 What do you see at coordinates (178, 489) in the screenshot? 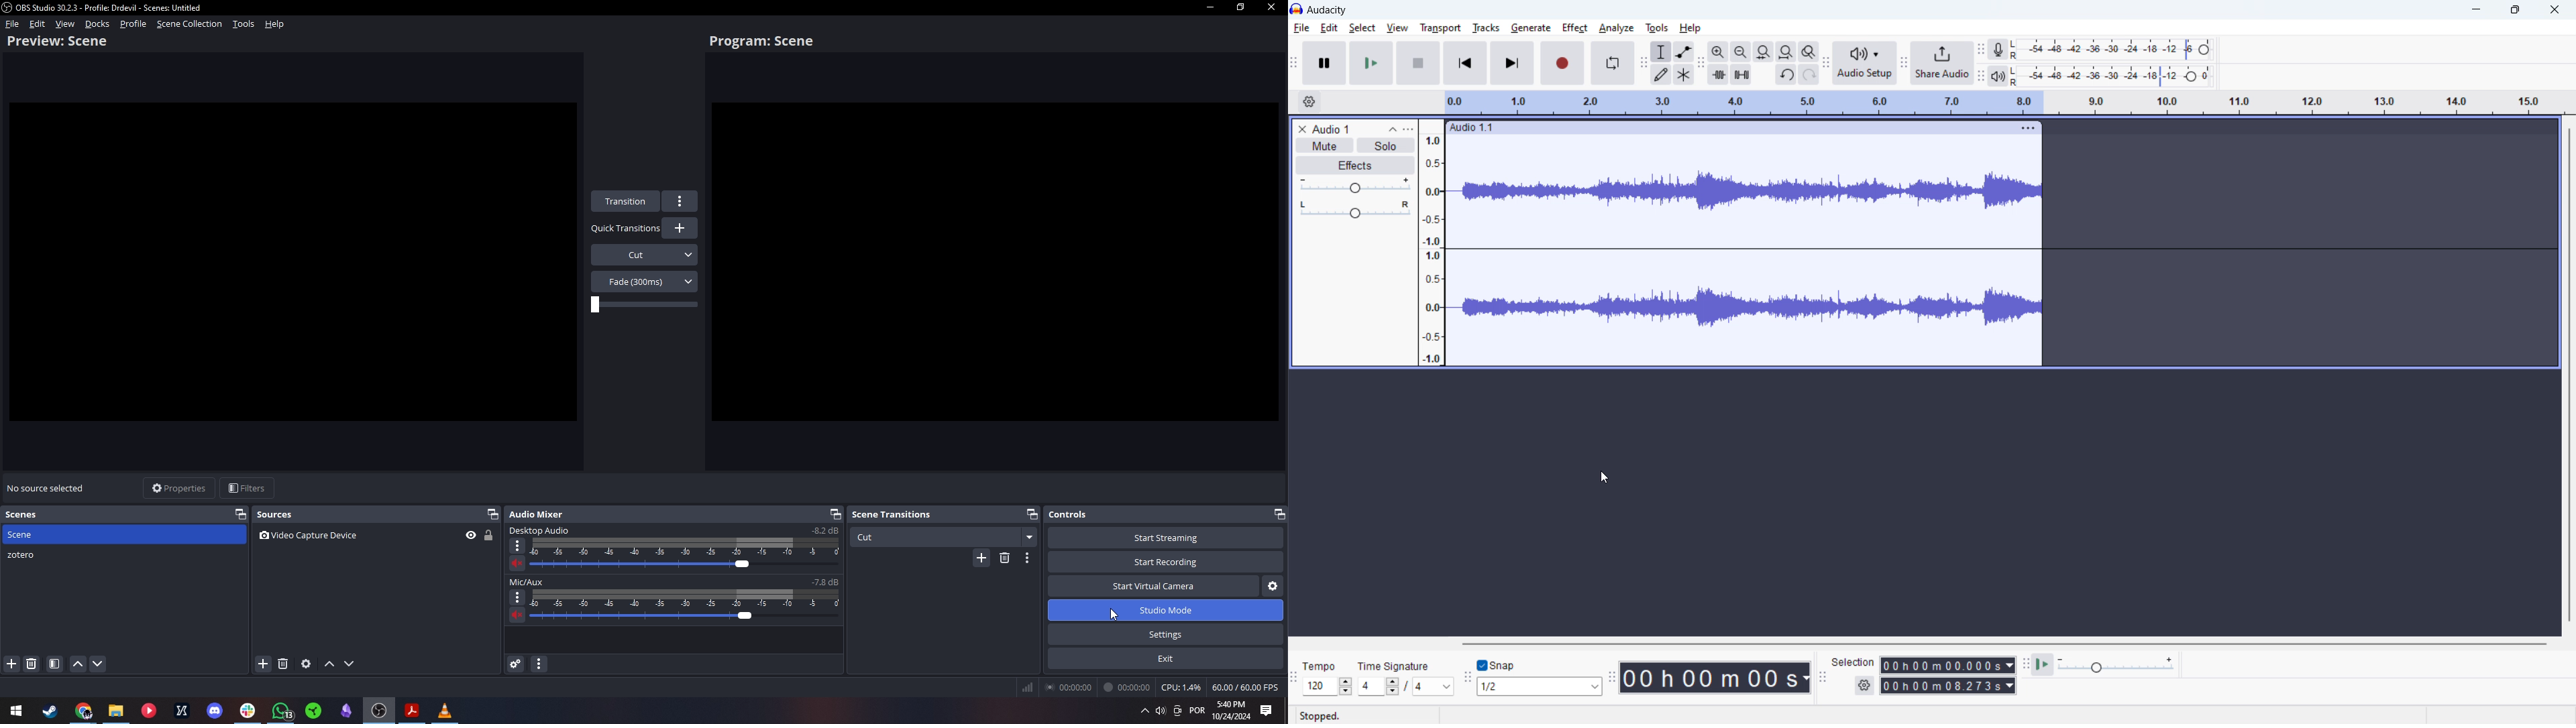
I see `Properties` at bounding box center [178, 489].